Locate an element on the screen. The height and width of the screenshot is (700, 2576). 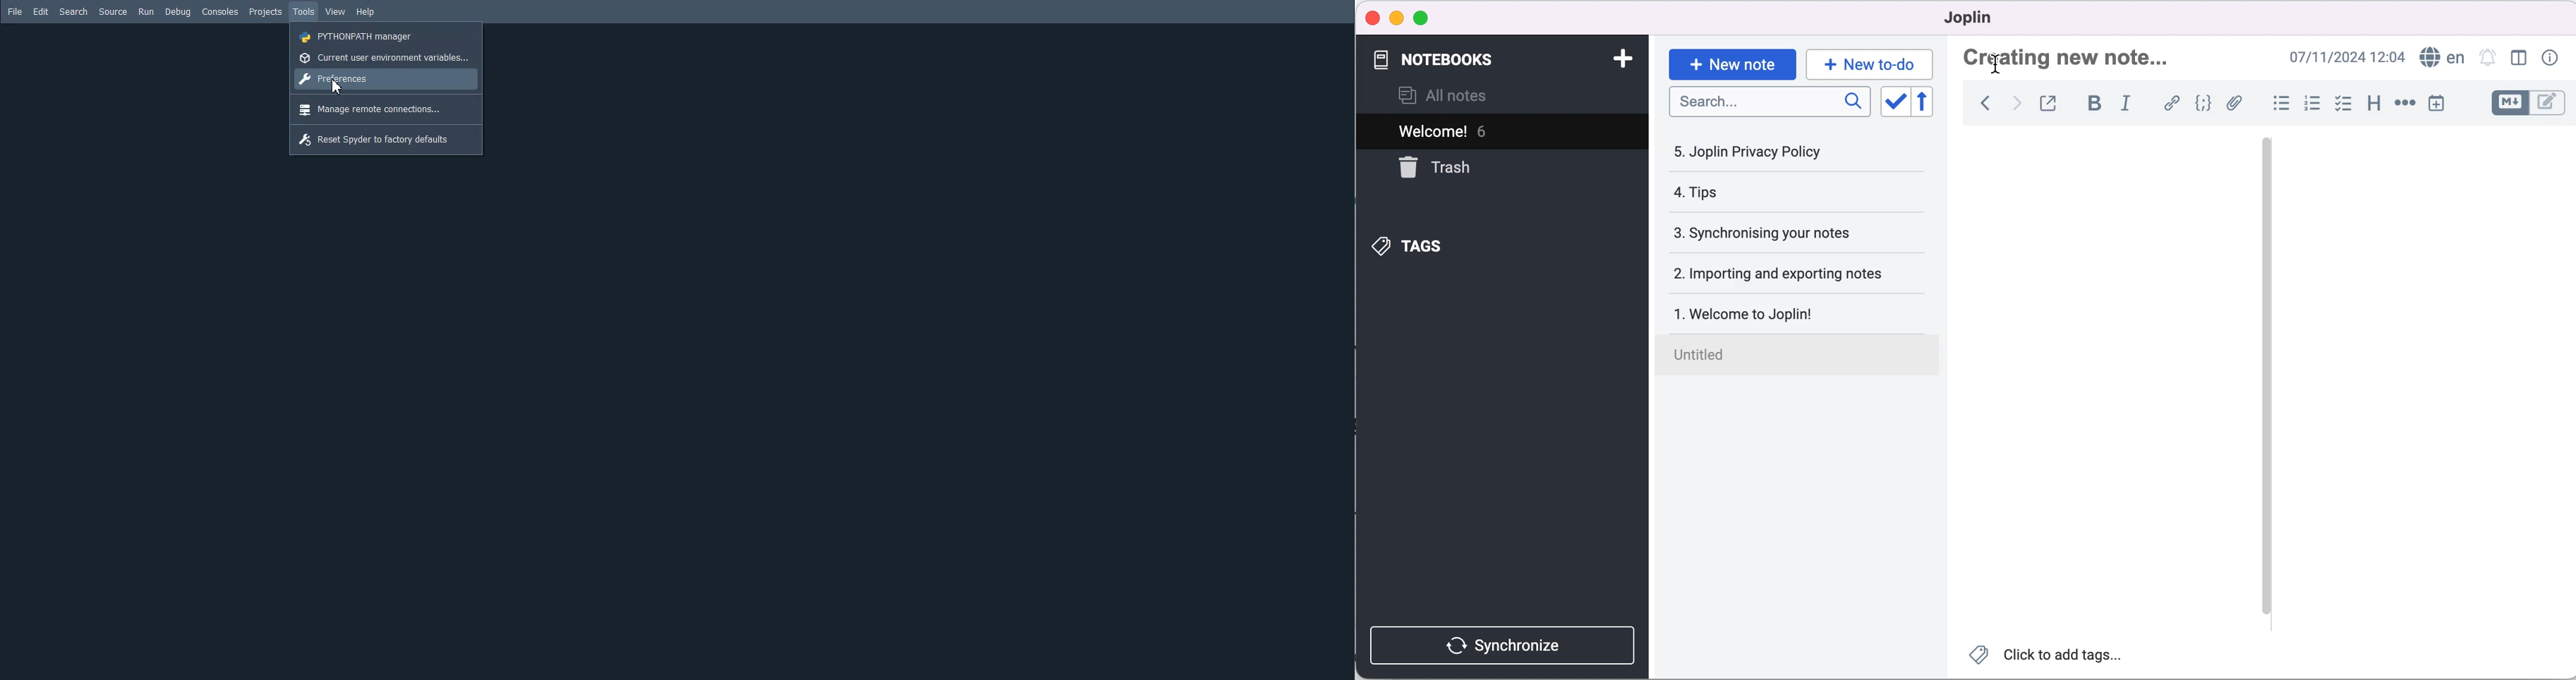
trash is located at coordinates (1448, 173).